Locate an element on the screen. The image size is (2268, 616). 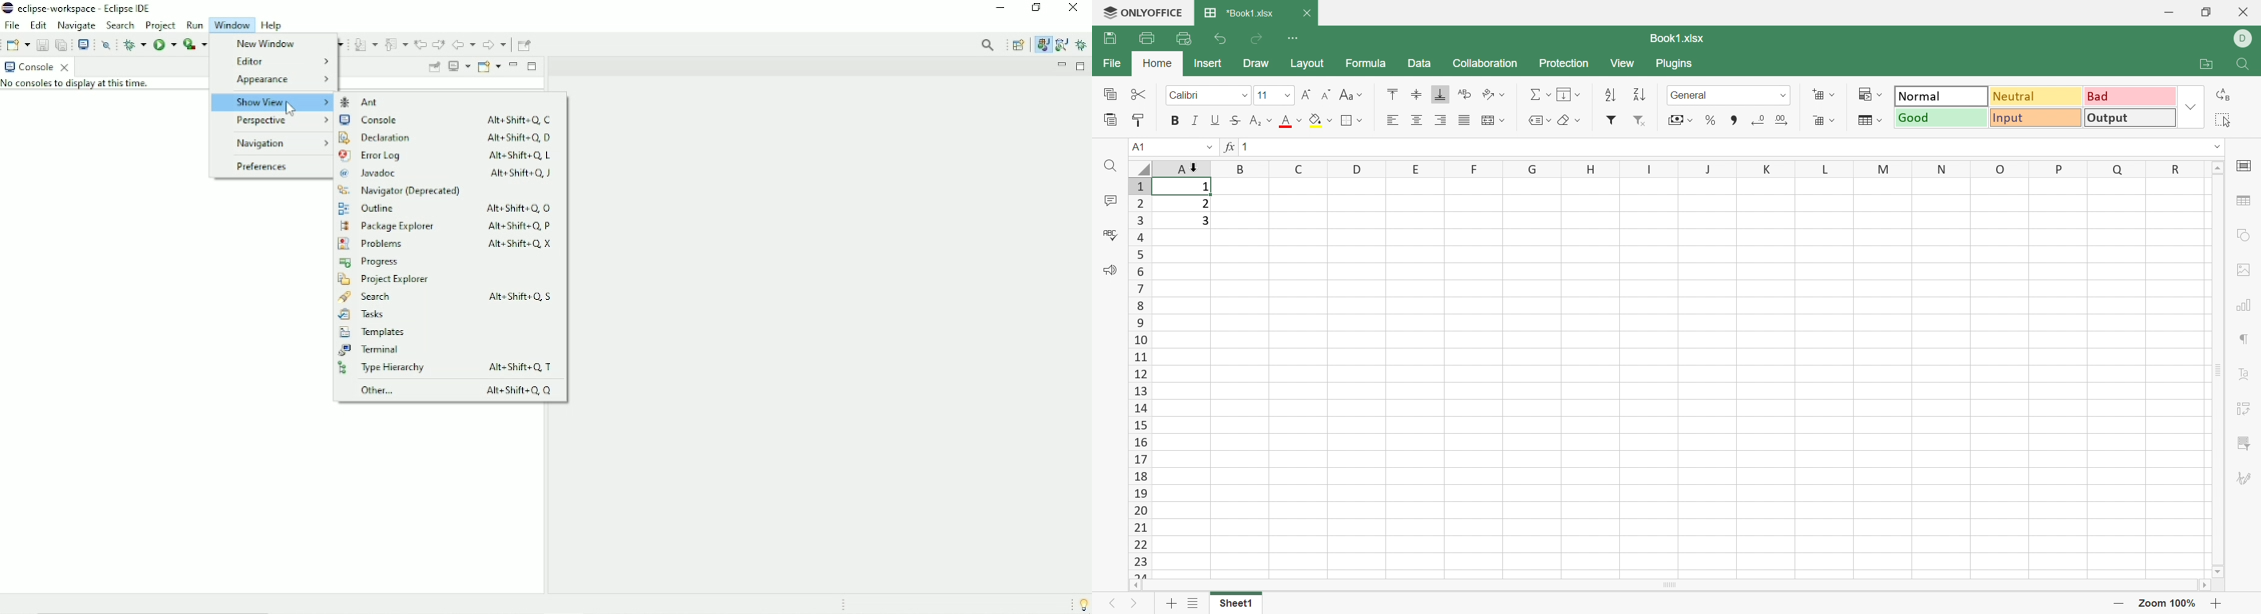
View is located at coordinates (1621, 63).